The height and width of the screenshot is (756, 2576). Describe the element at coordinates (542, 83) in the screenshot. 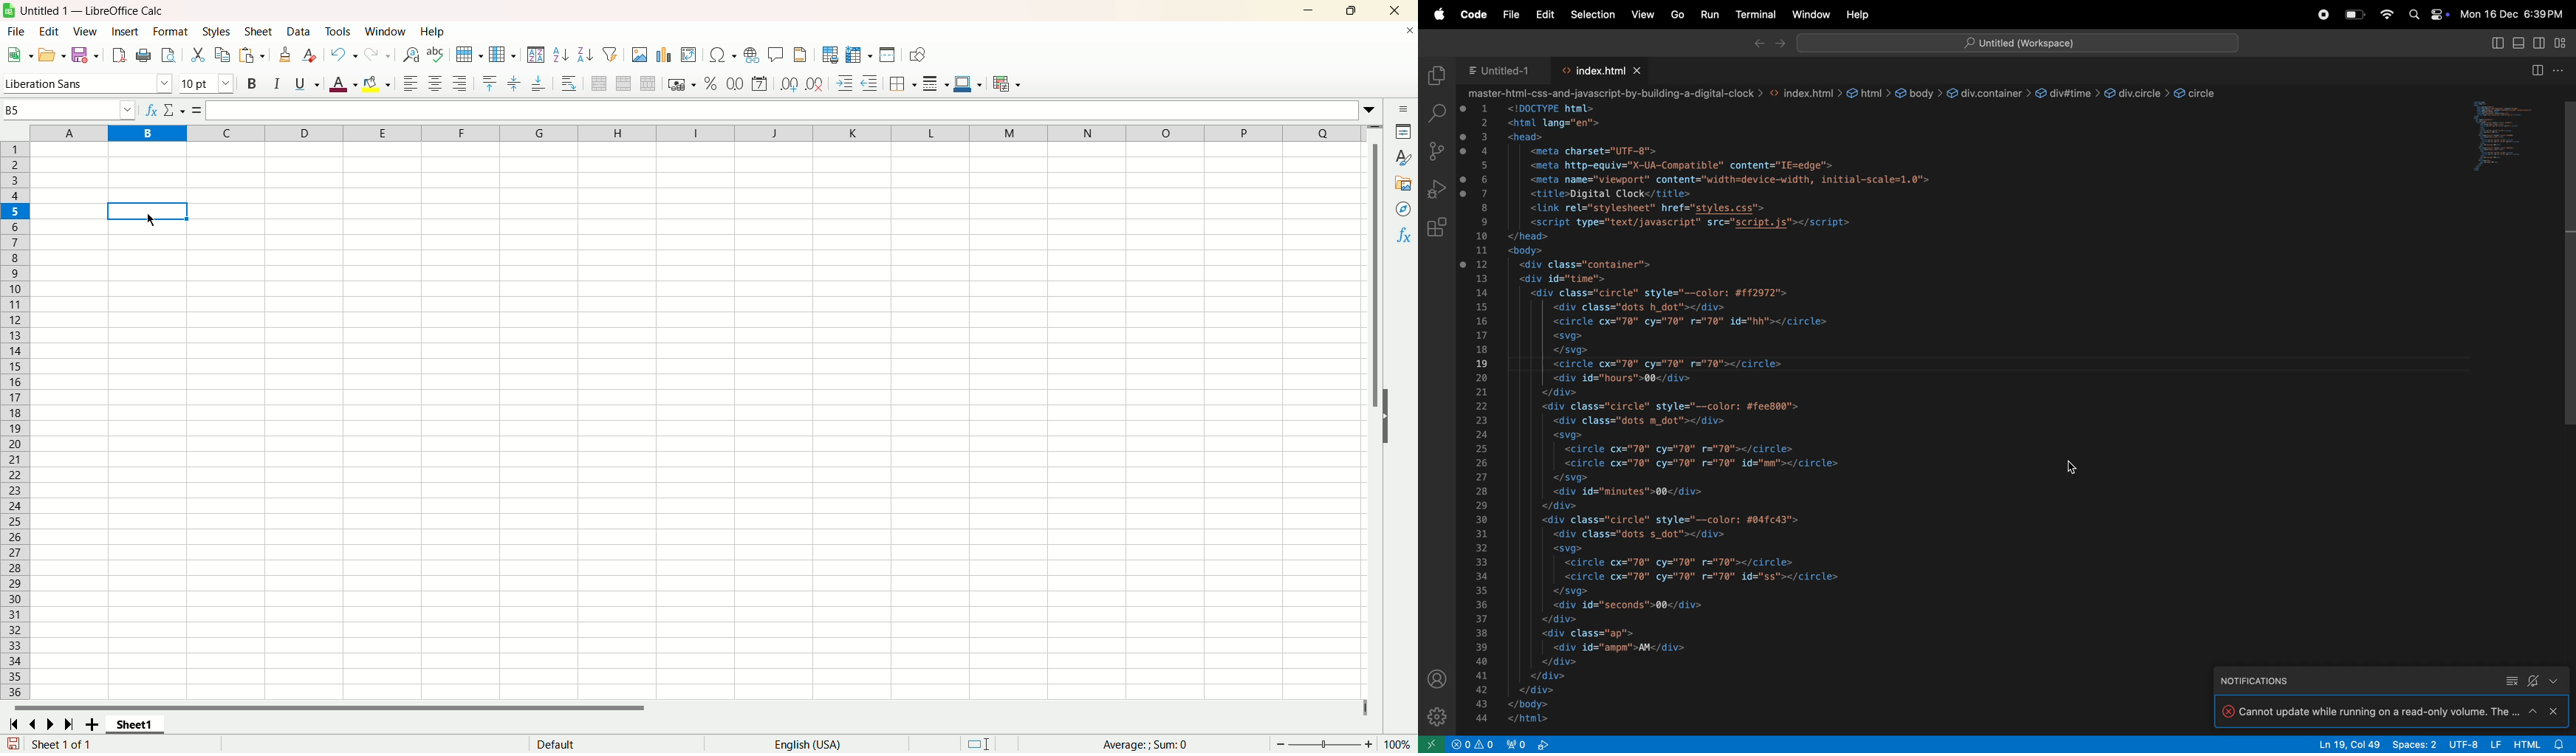

I see `align bottom` at that location.